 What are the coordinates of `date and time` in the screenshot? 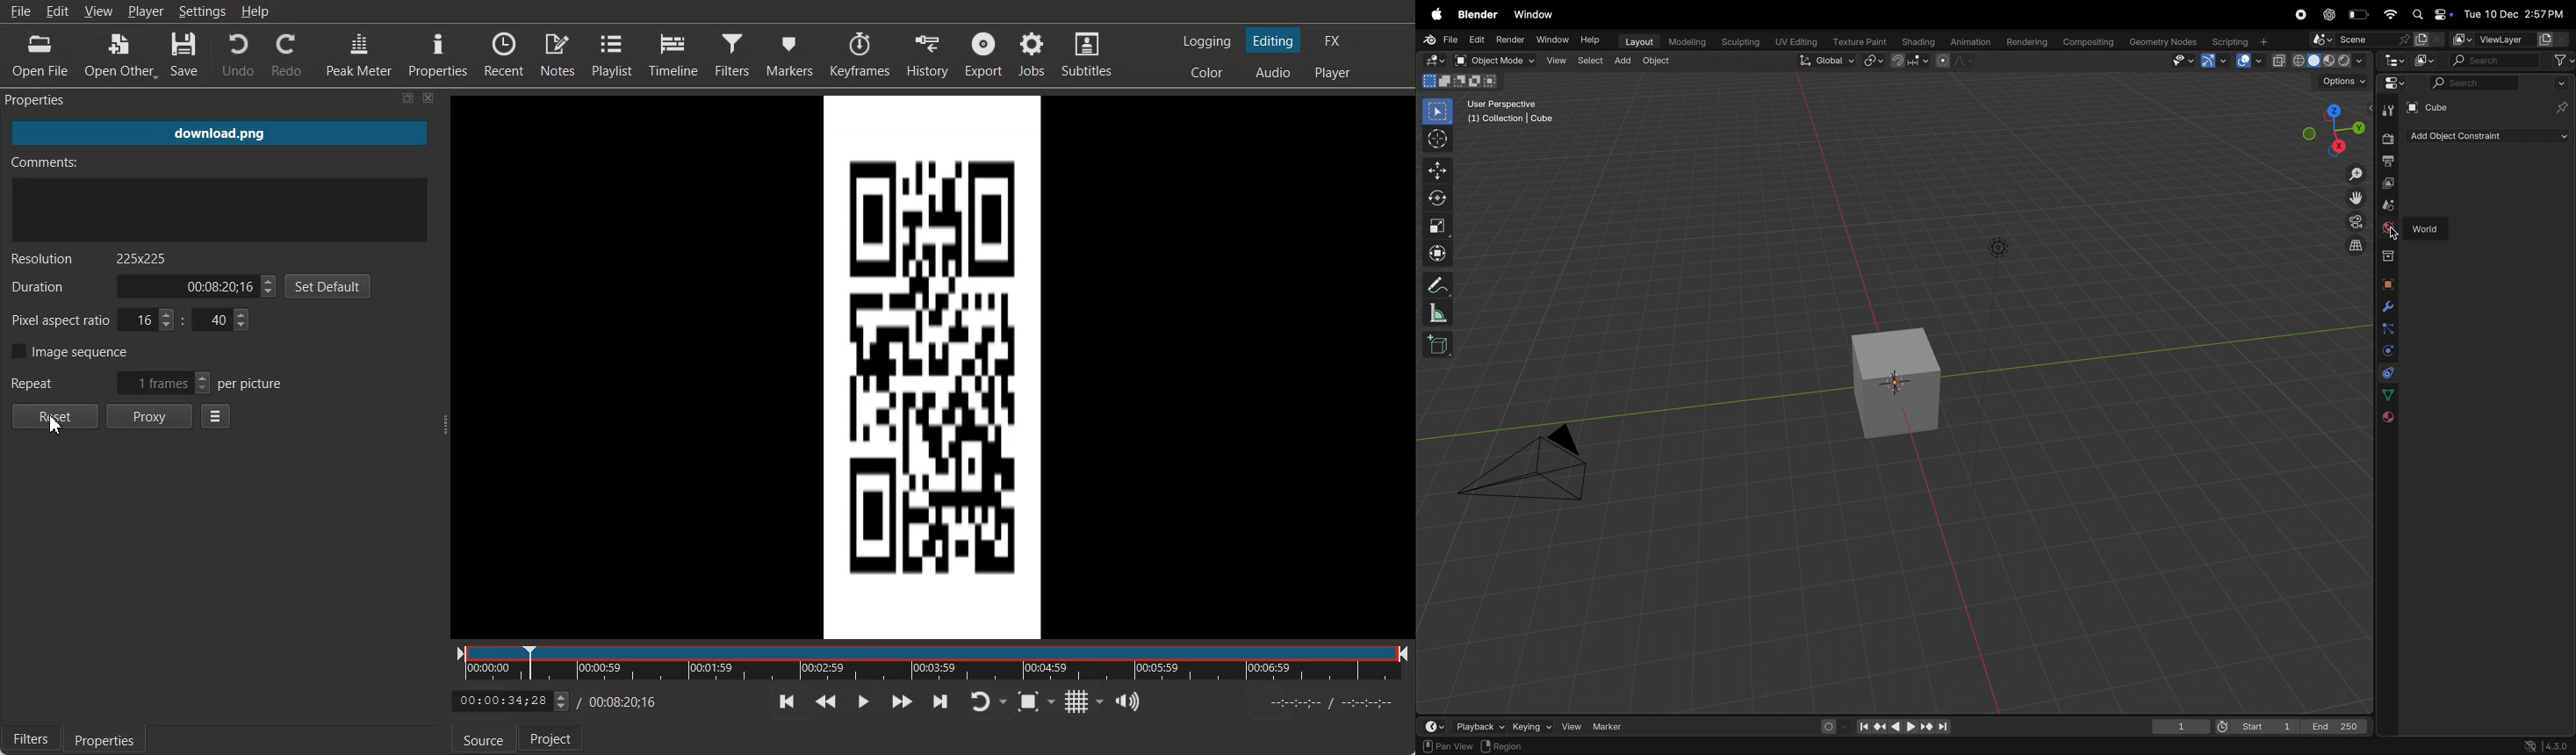 It's located at (2518, 14).